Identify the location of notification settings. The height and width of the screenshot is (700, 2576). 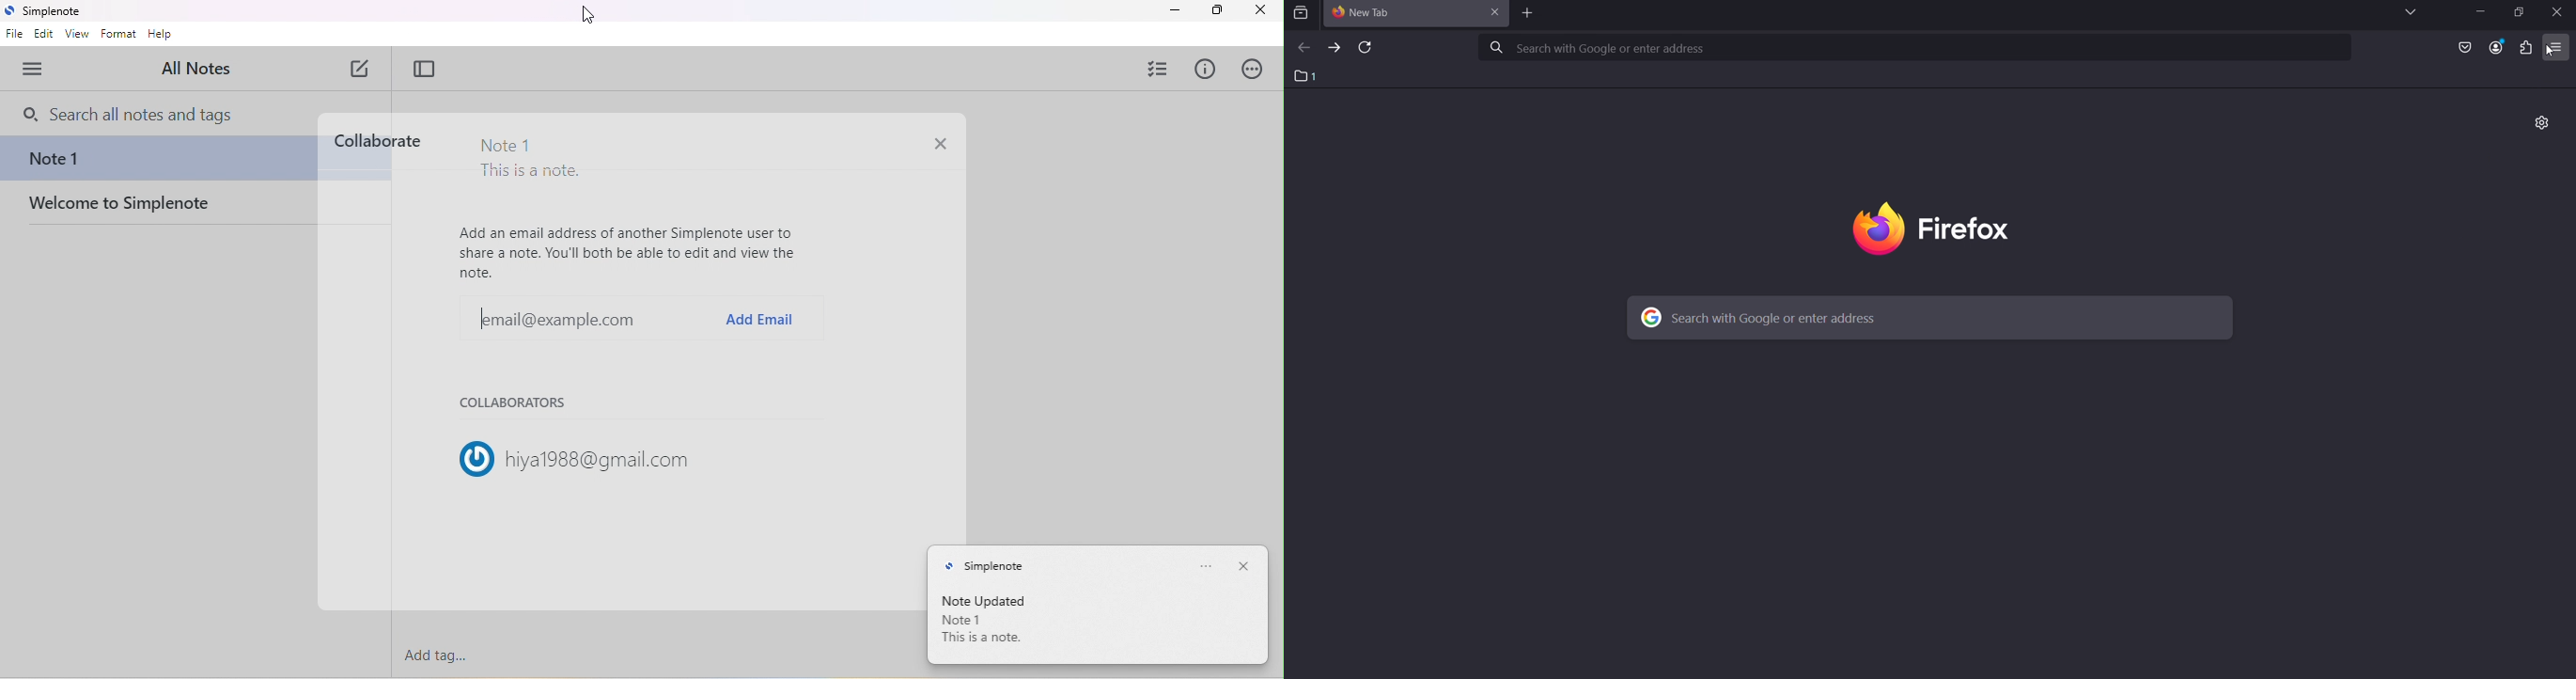
(1205, 565).